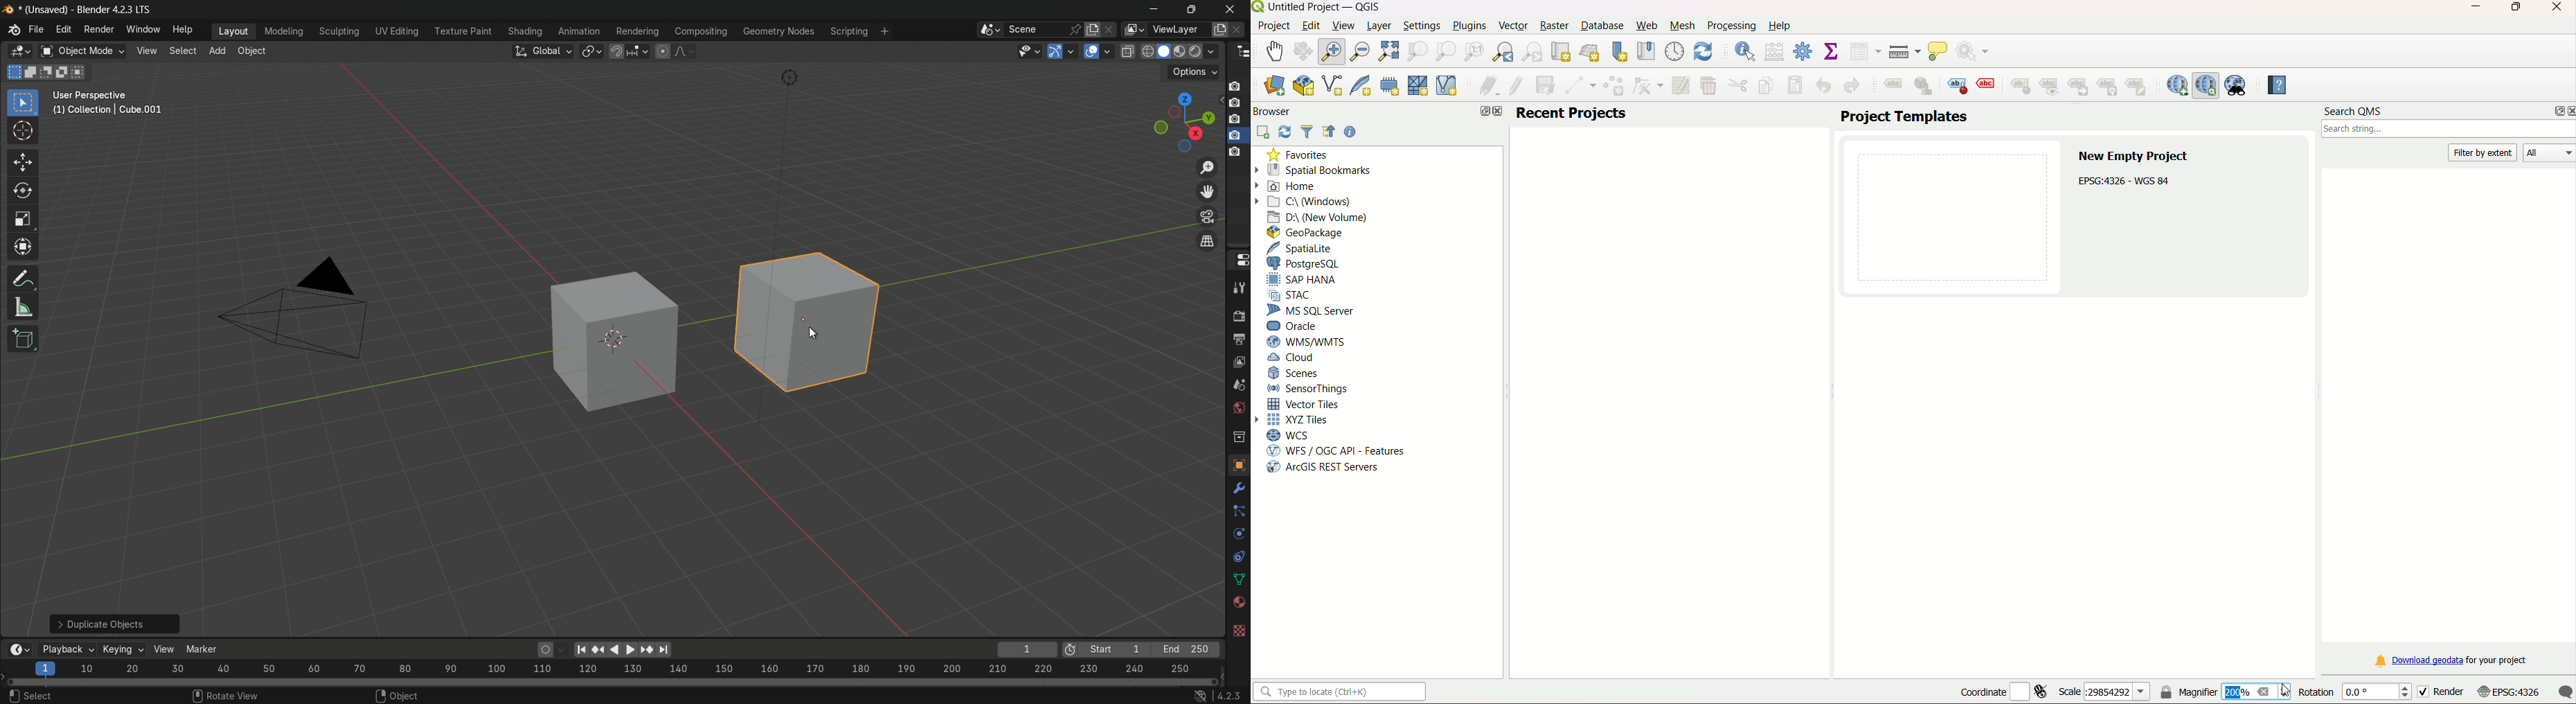  What do you see at coordinates (2102, 692) in the screenshot?
I see `scale` at bounding box center [2102, 692].